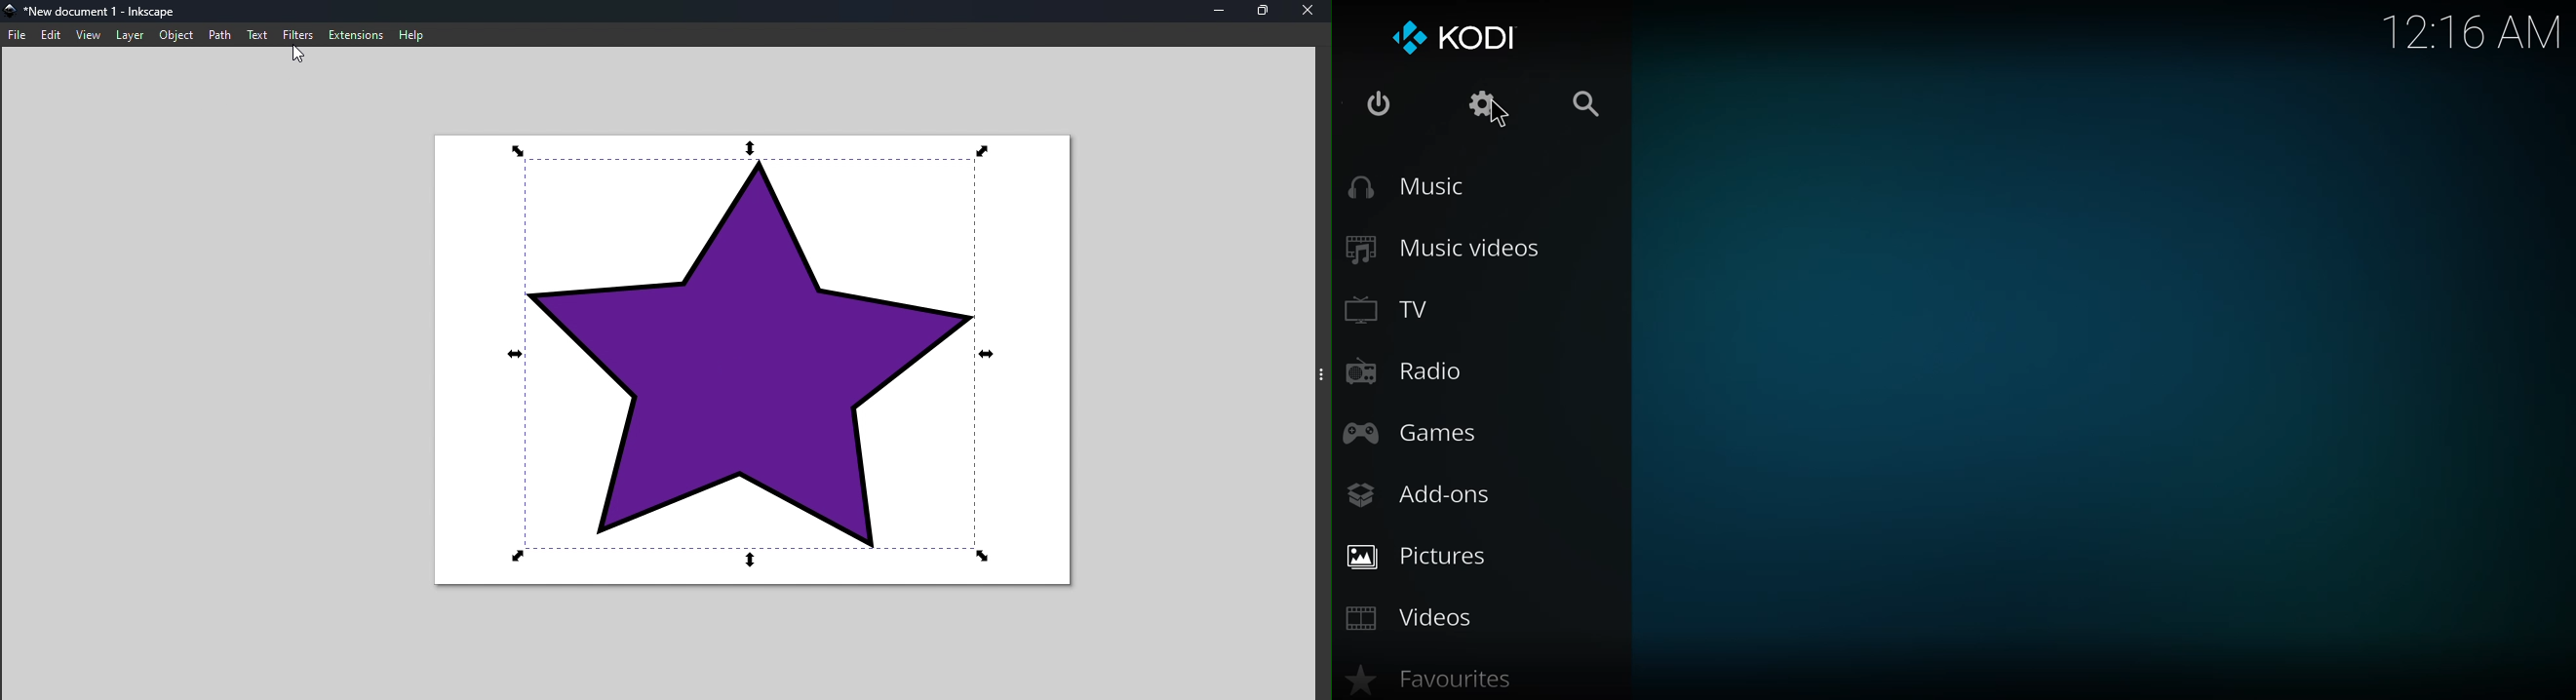 This screenshot has width=2576, height=700. Describe the element at coordinates (2473, 37) in the screenshot. I see `12.16 AM` at that location.